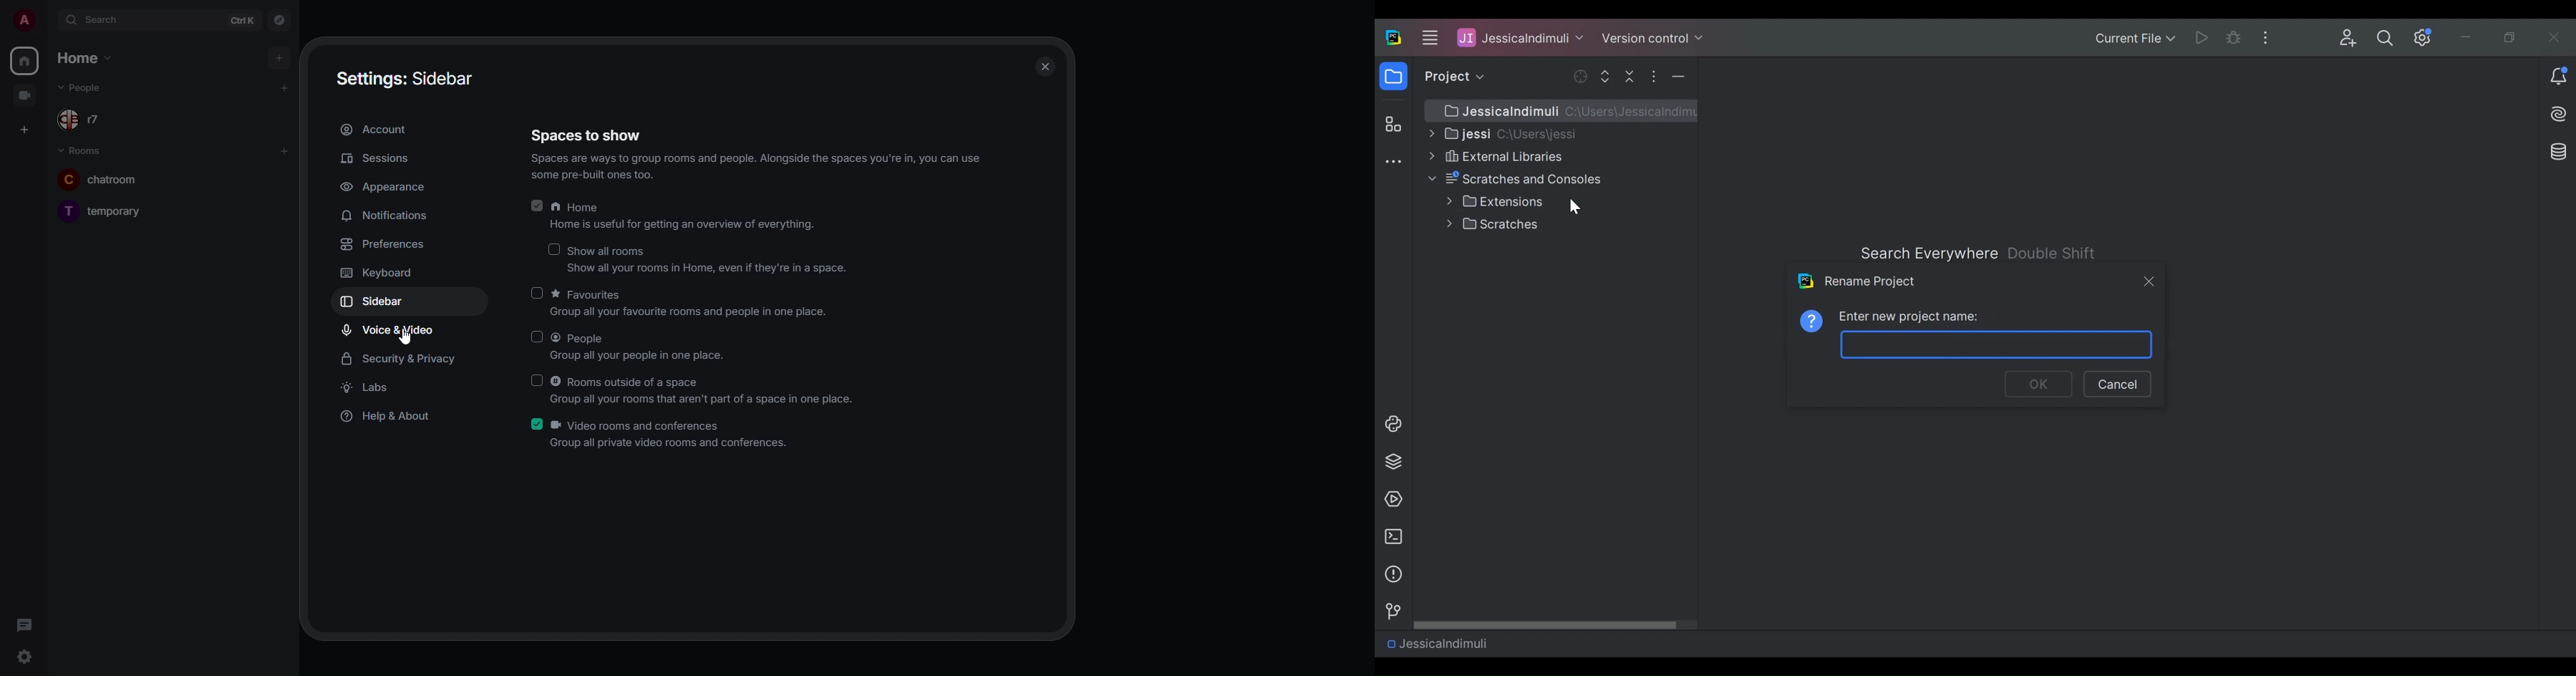  Describe the element at coordinates (1046, 67) in the screenshot. I see `close` at that location.